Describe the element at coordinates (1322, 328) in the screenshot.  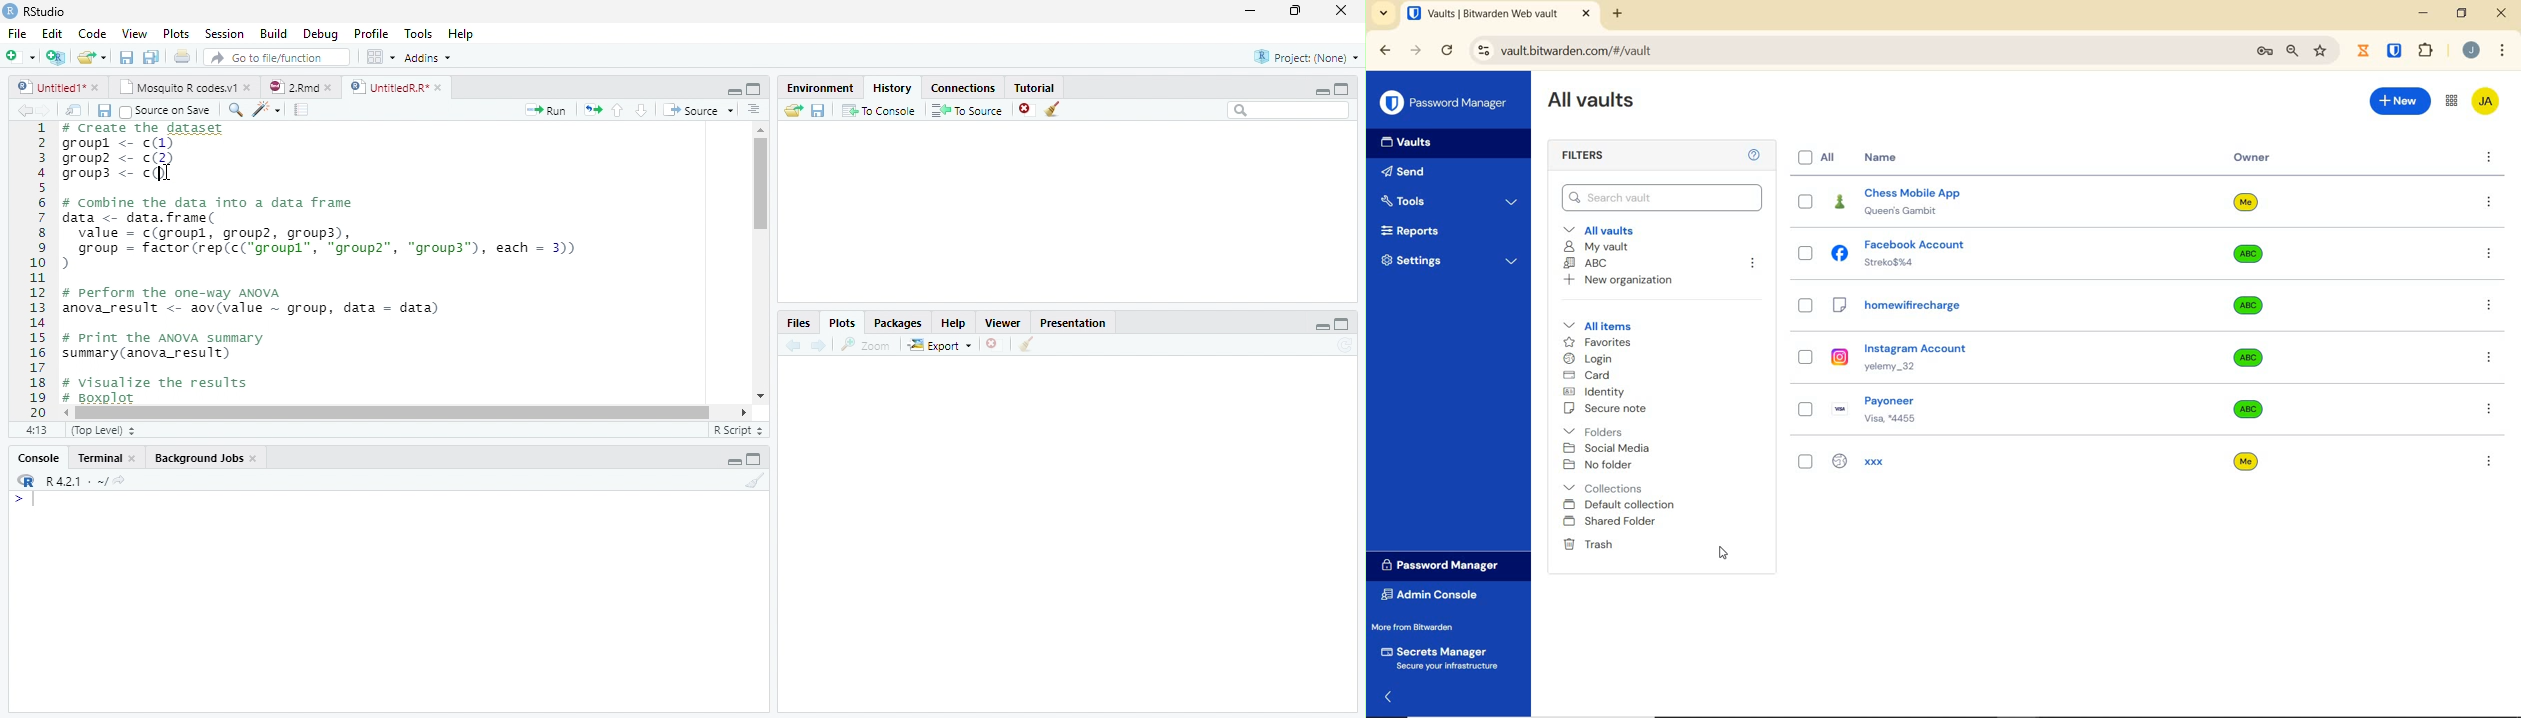
I see `Minimize` at that location.